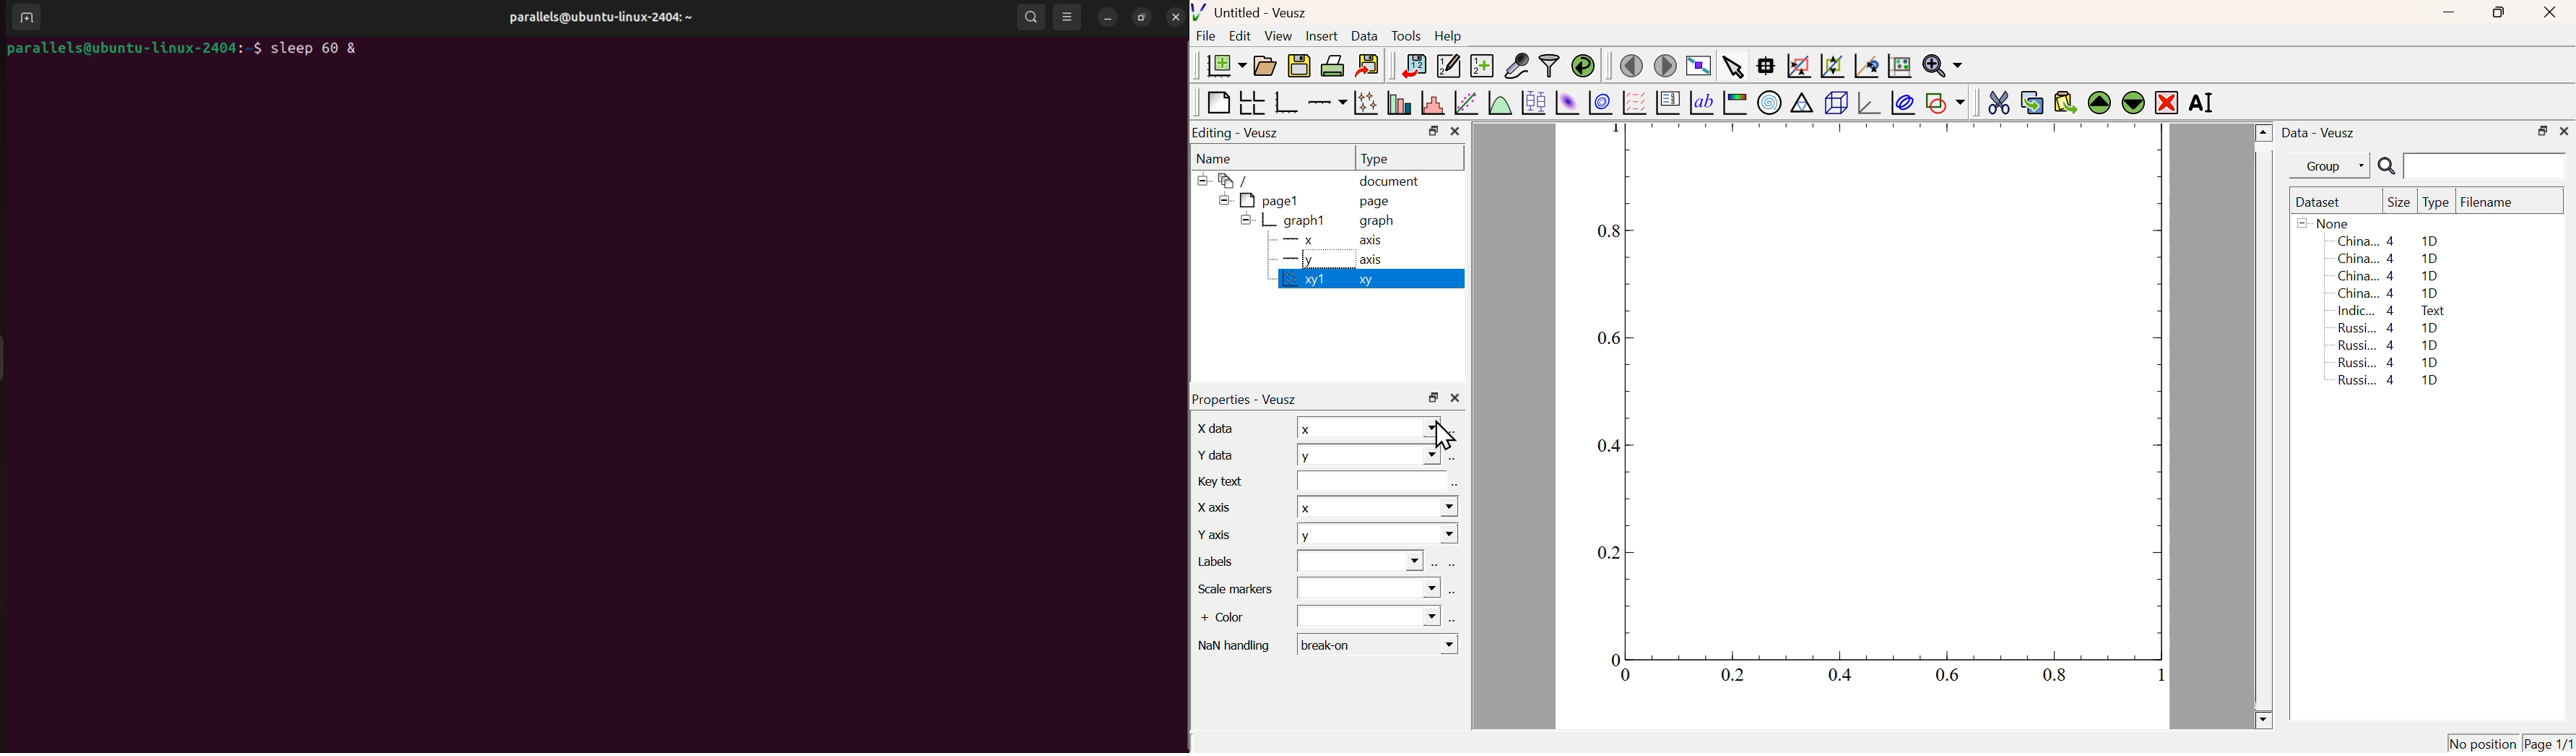  I want to click on Data - Veusz, so click(2321, 134).